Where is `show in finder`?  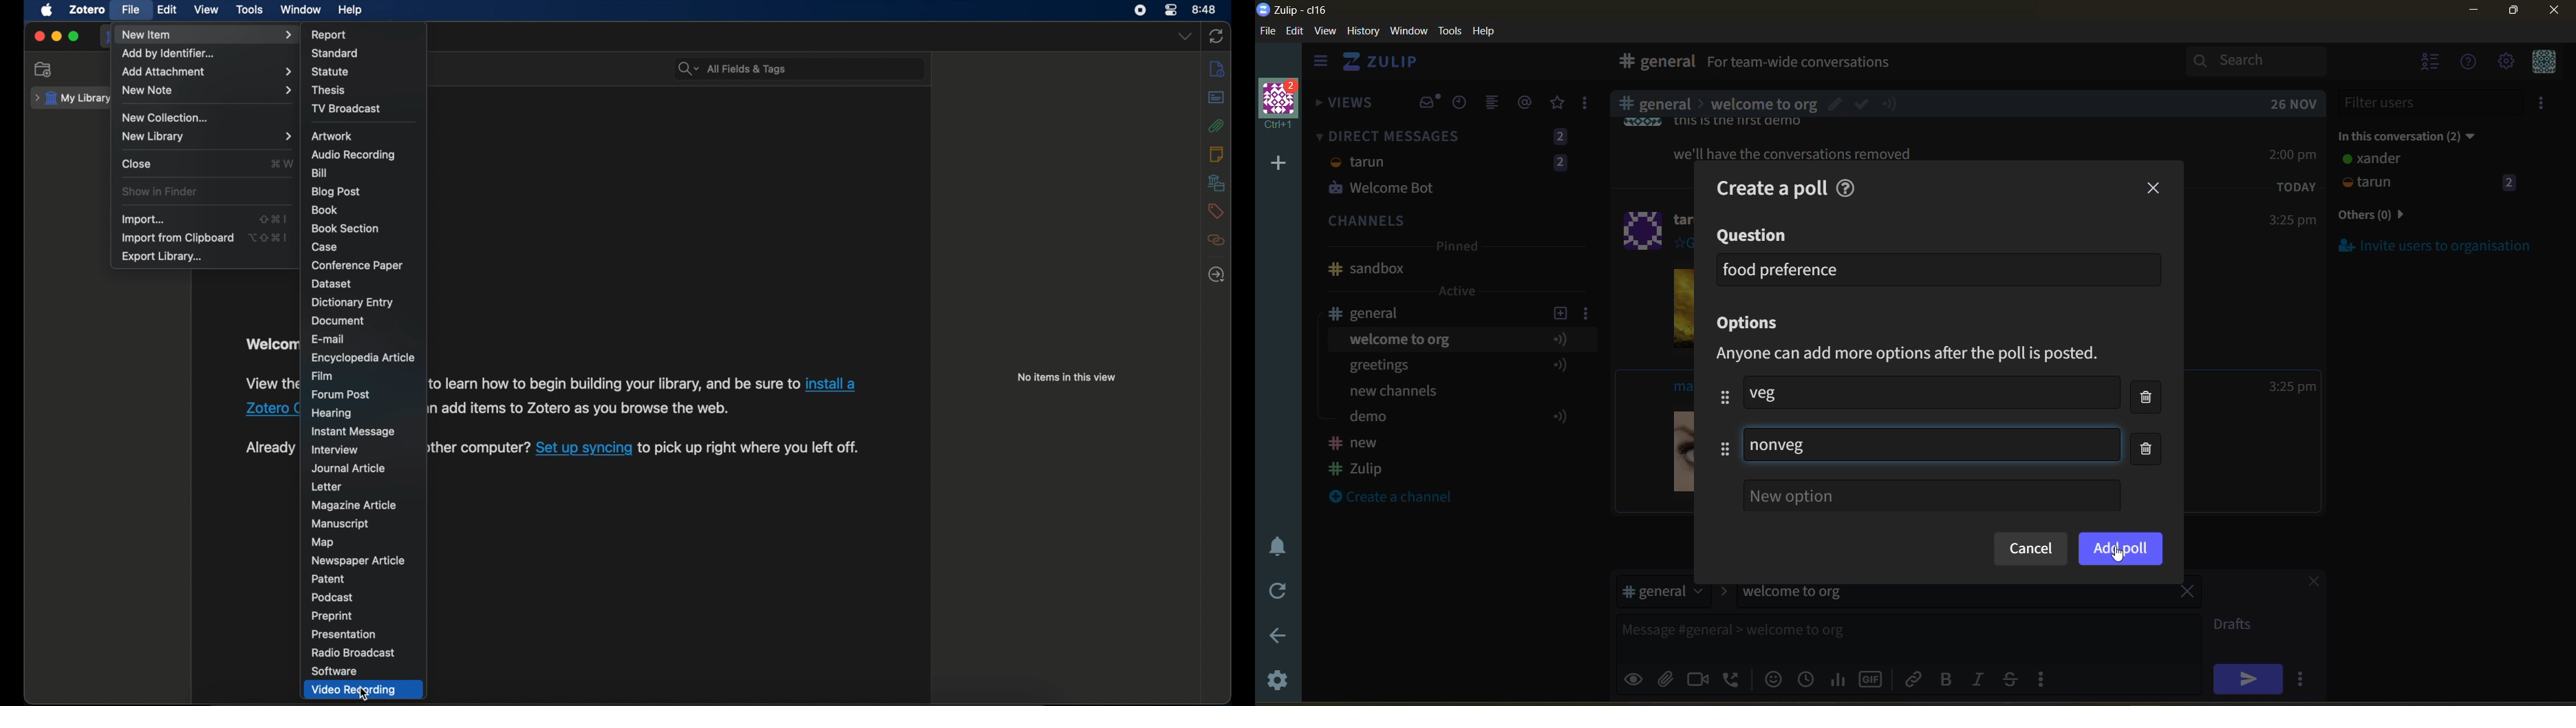
show in finder is located at coordinates (159, 192).